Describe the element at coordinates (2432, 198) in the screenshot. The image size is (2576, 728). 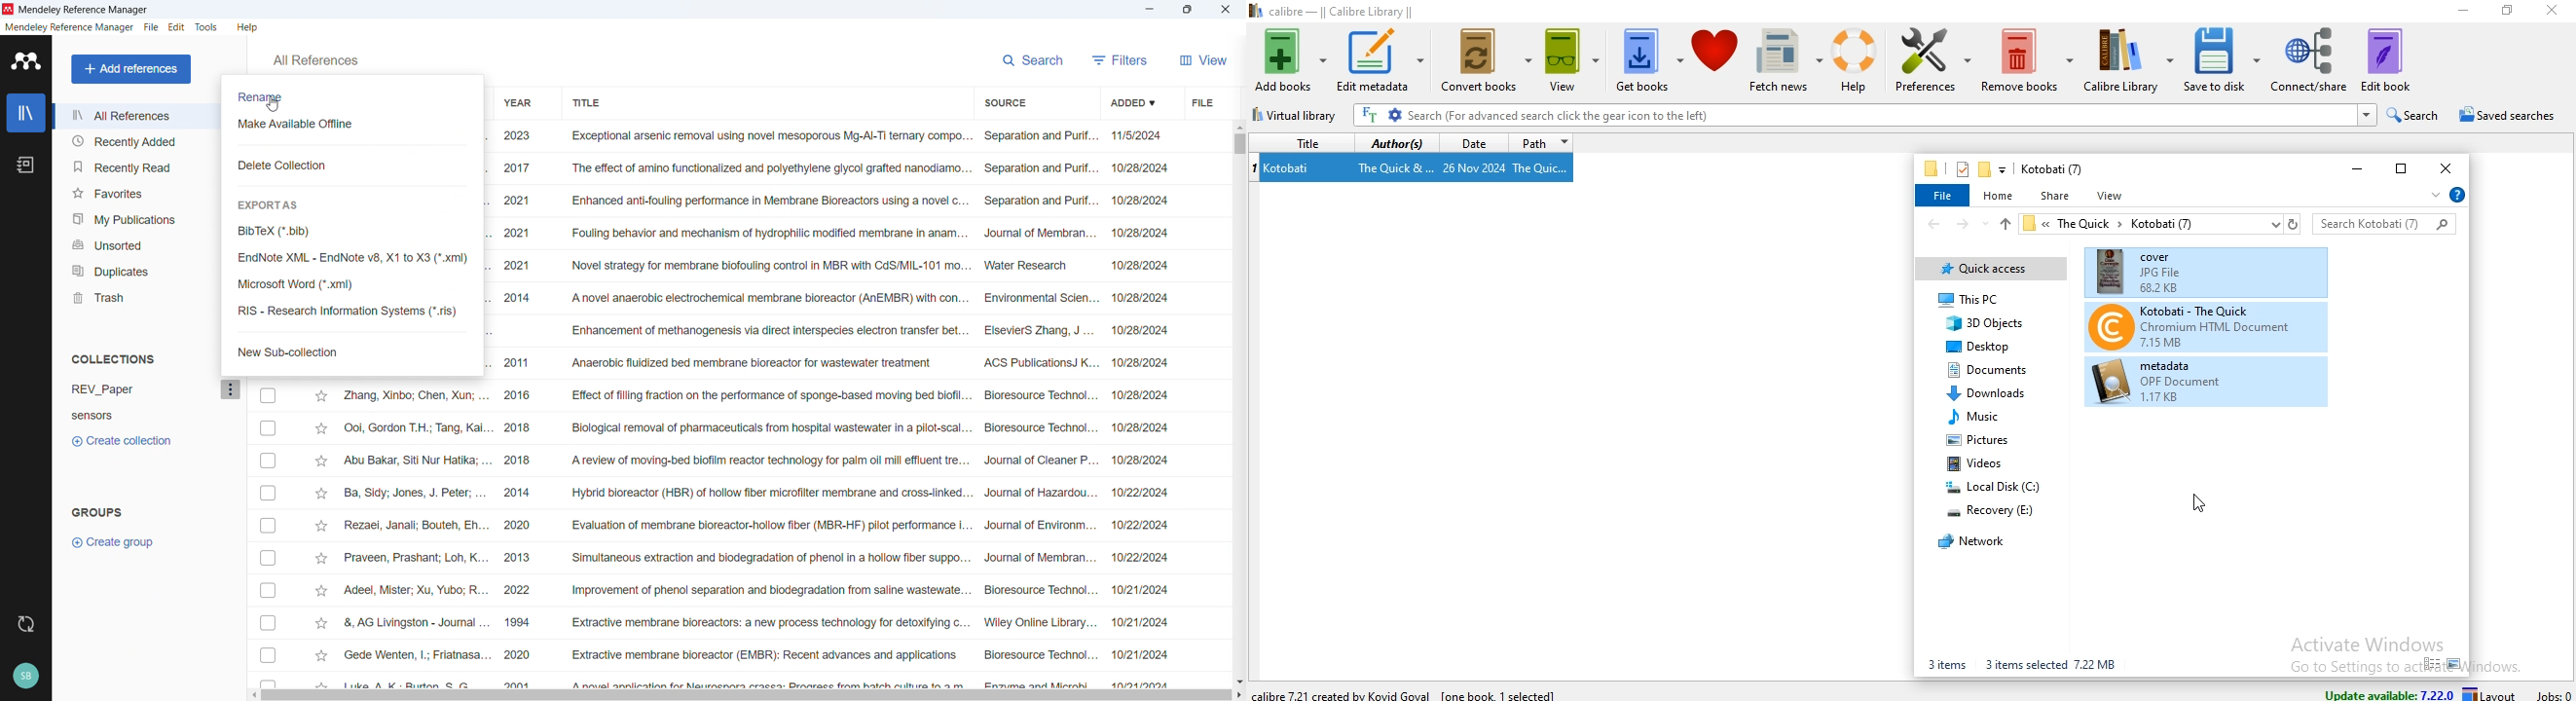
I see `expand` at that location.